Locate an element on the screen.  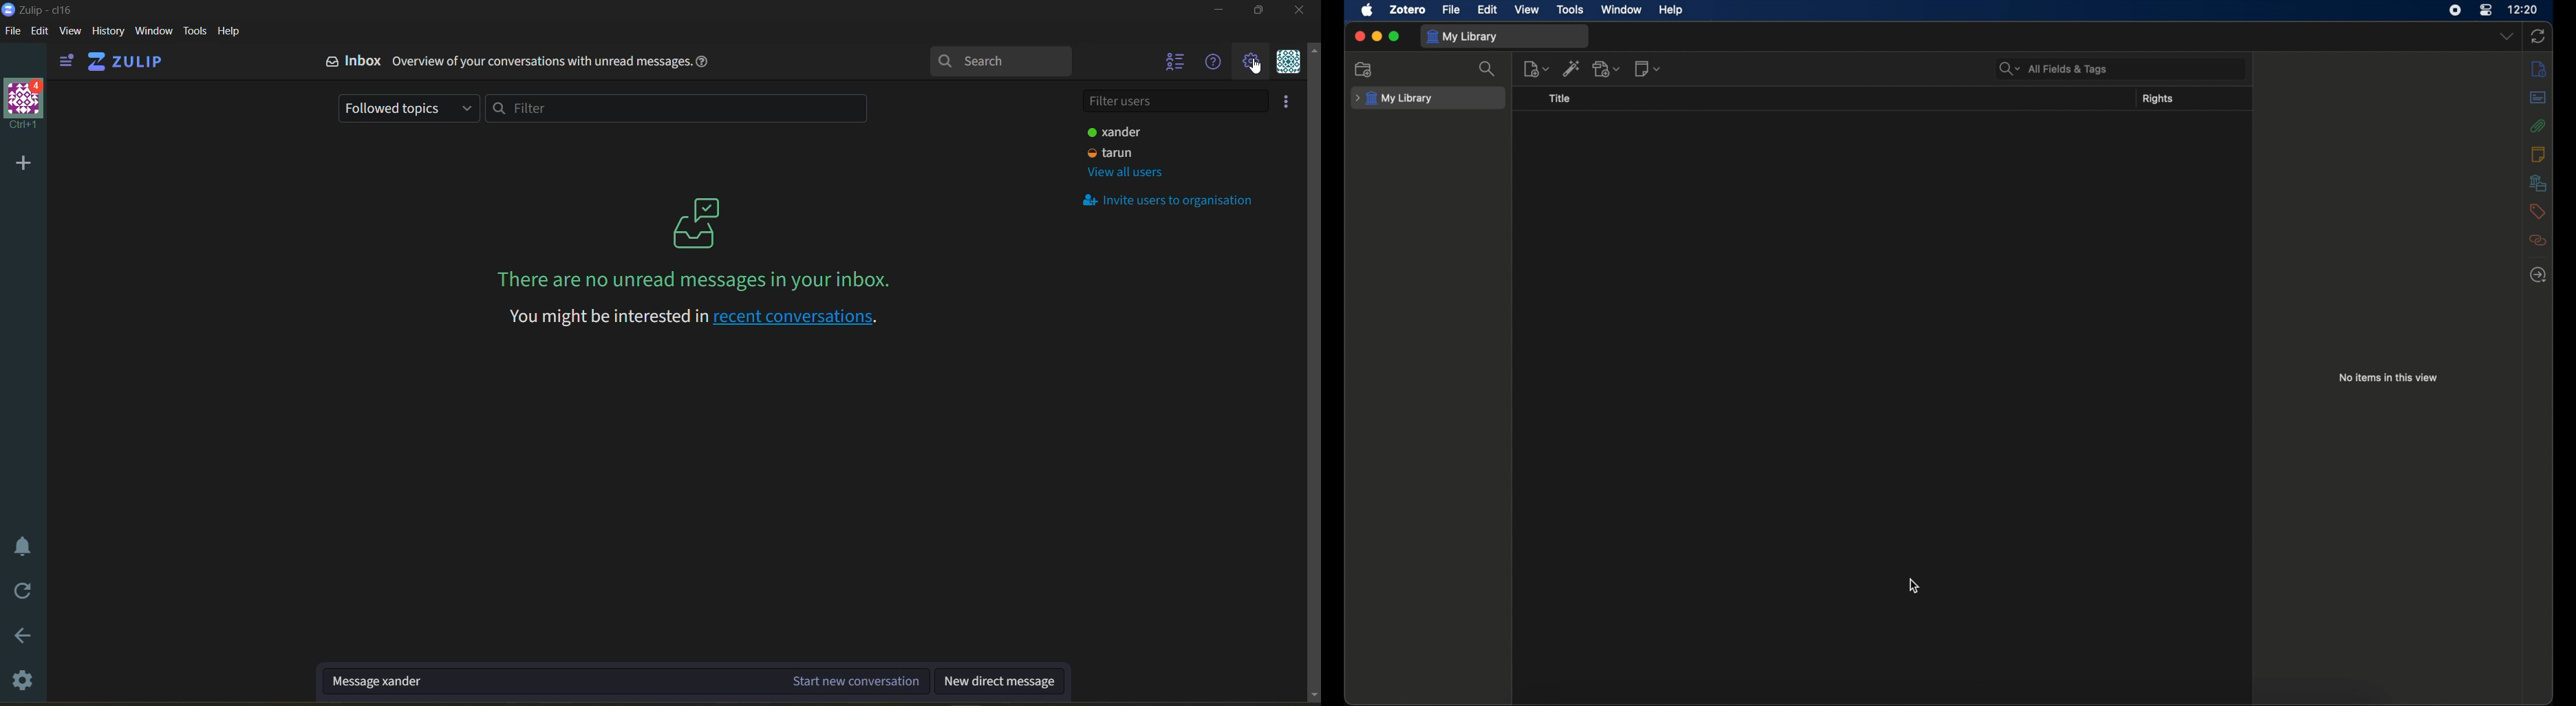
info is located at coordinates (2539, 69).